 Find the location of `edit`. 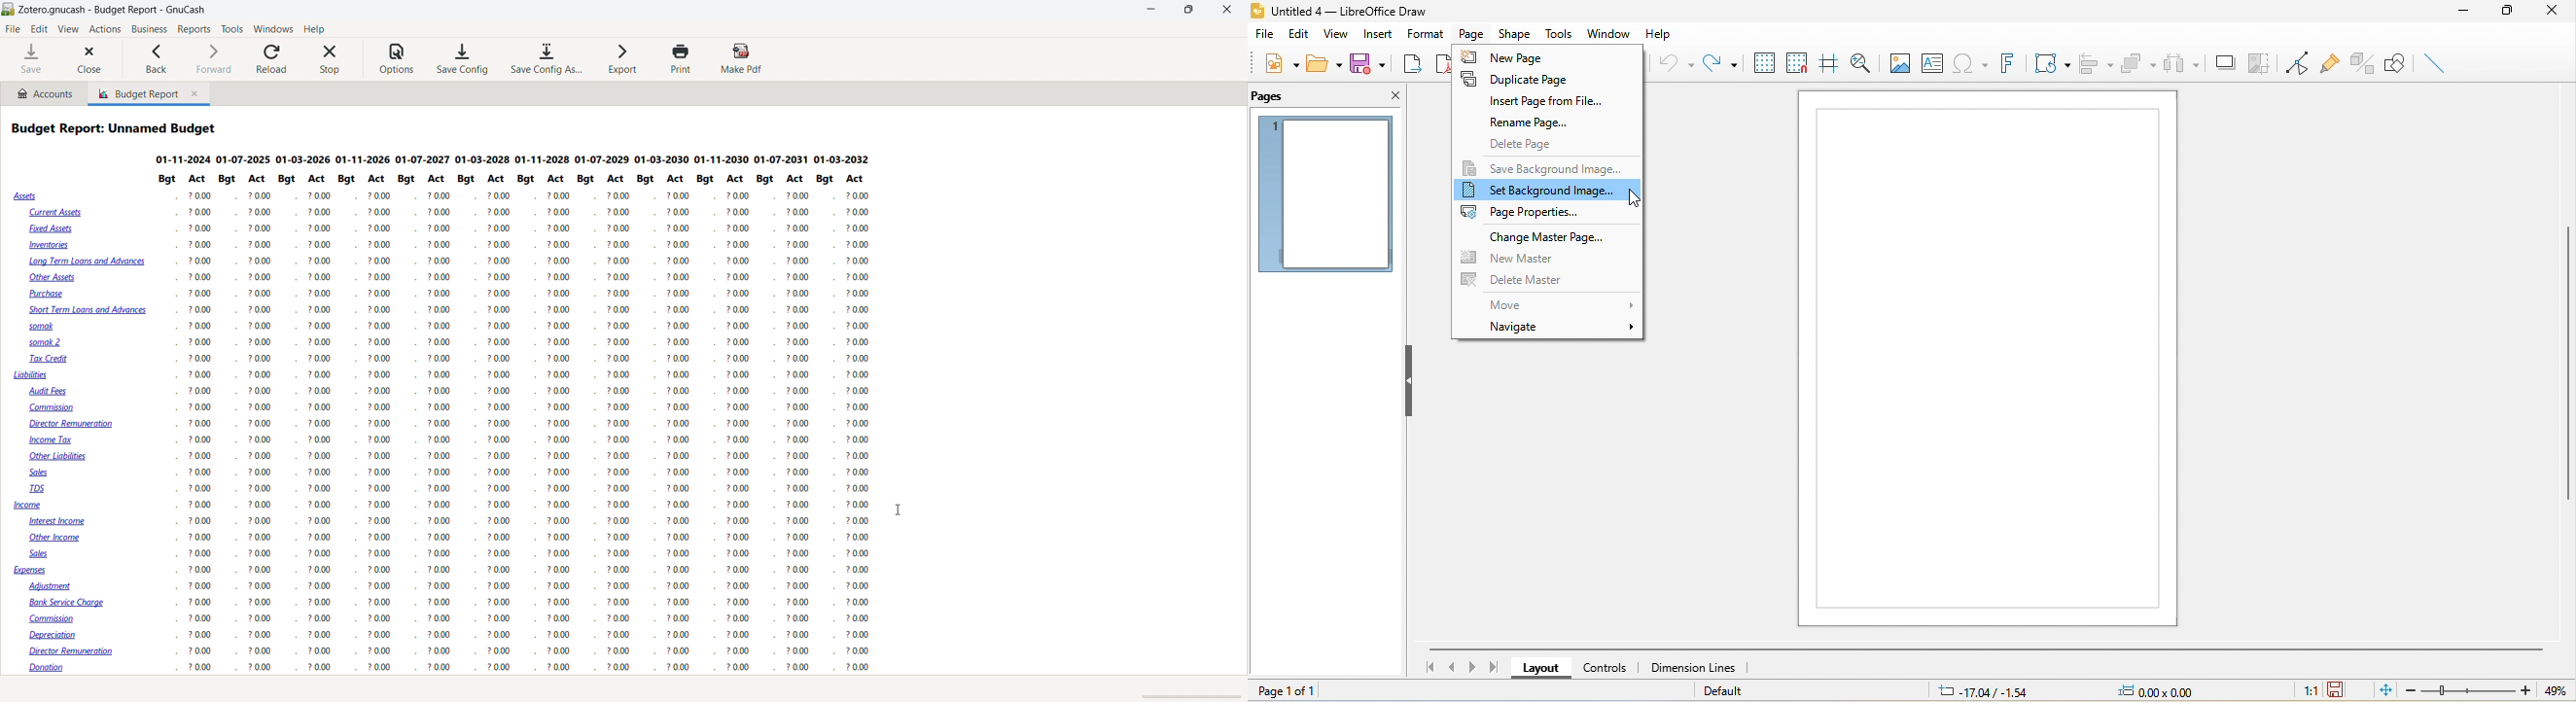

edit is located at coordinates (40, 29).